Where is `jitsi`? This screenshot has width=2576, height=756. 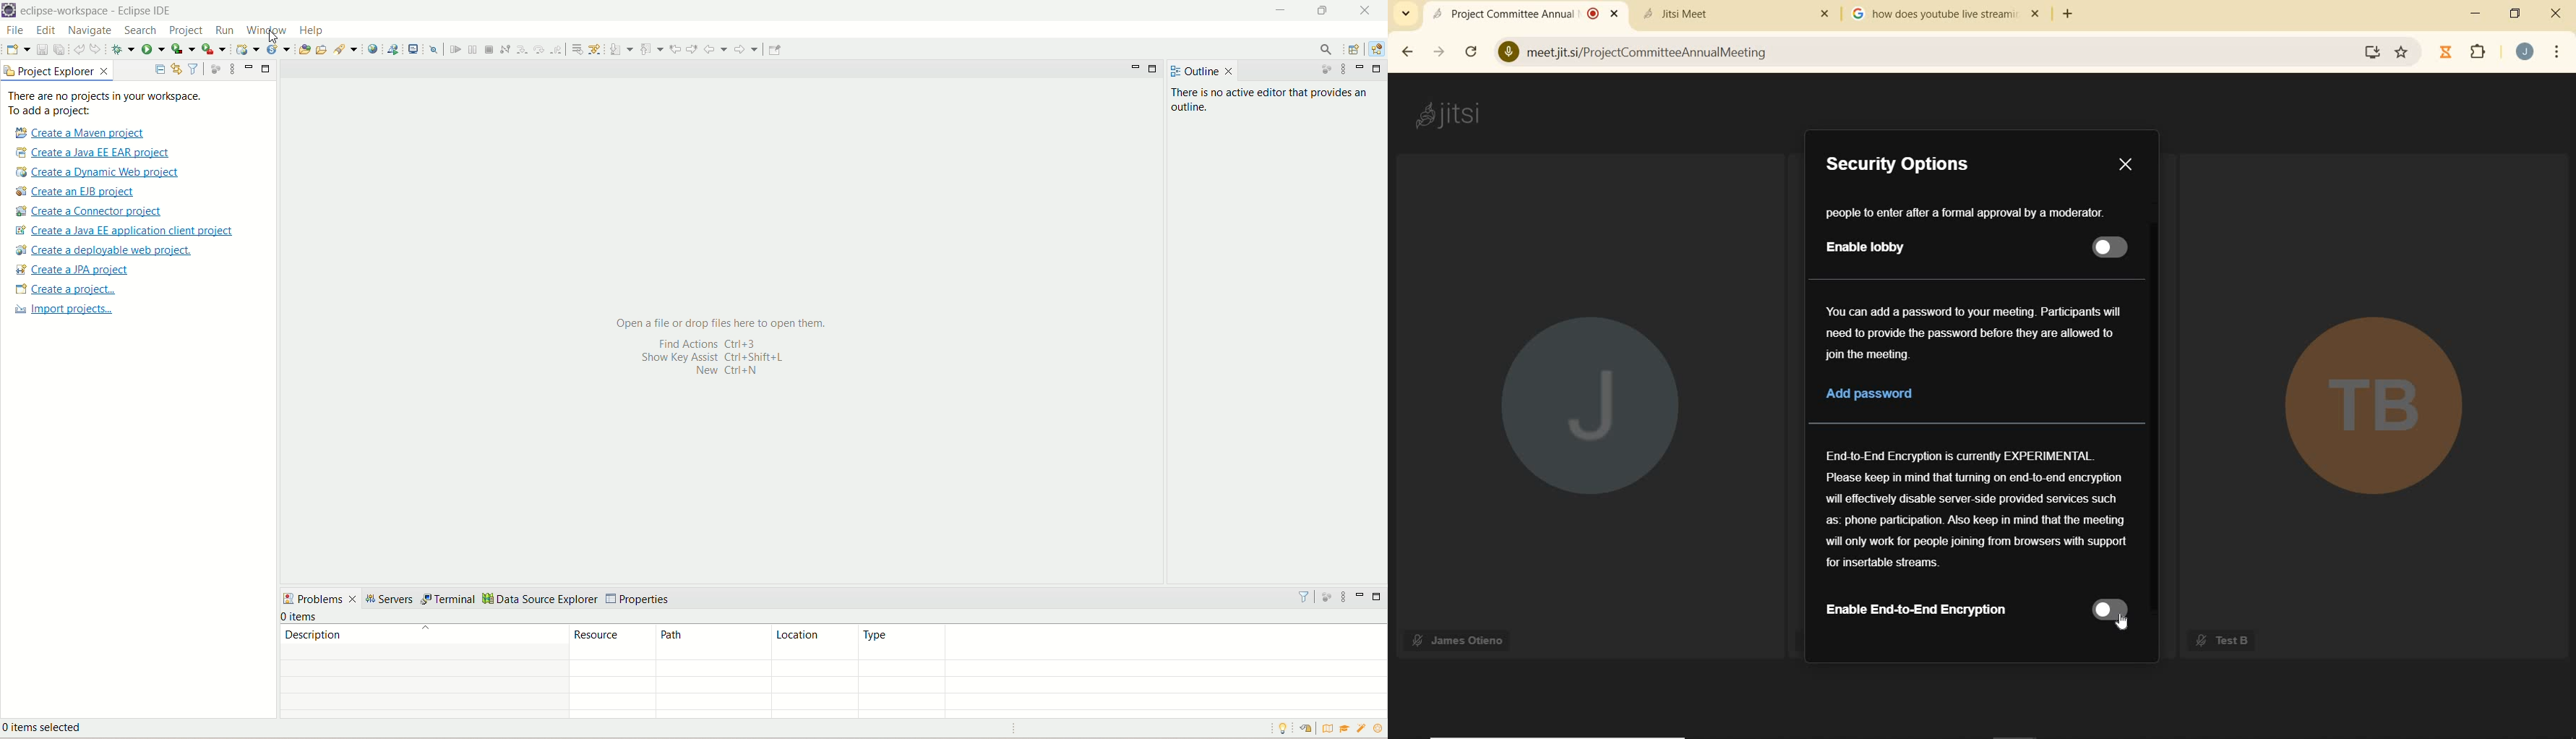
jitsi is located at coordinates (1453, 115).